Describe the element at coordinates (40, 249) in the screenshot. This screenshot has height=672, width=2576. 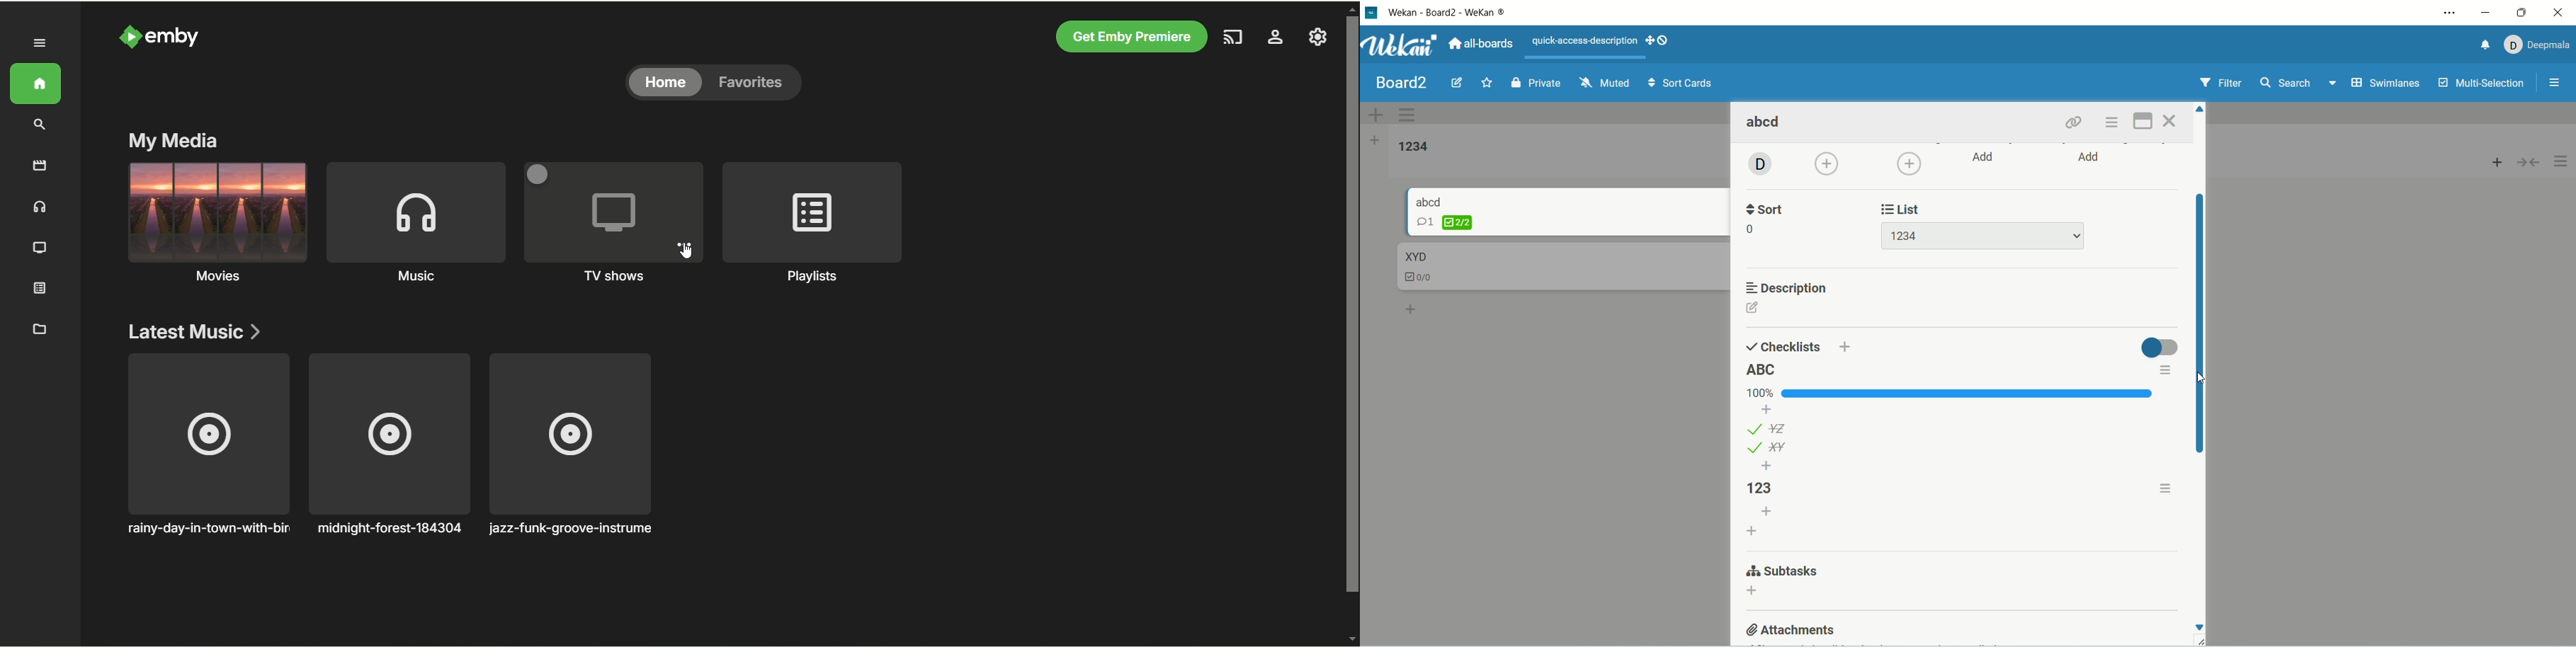
I see `TV shows` at that location.